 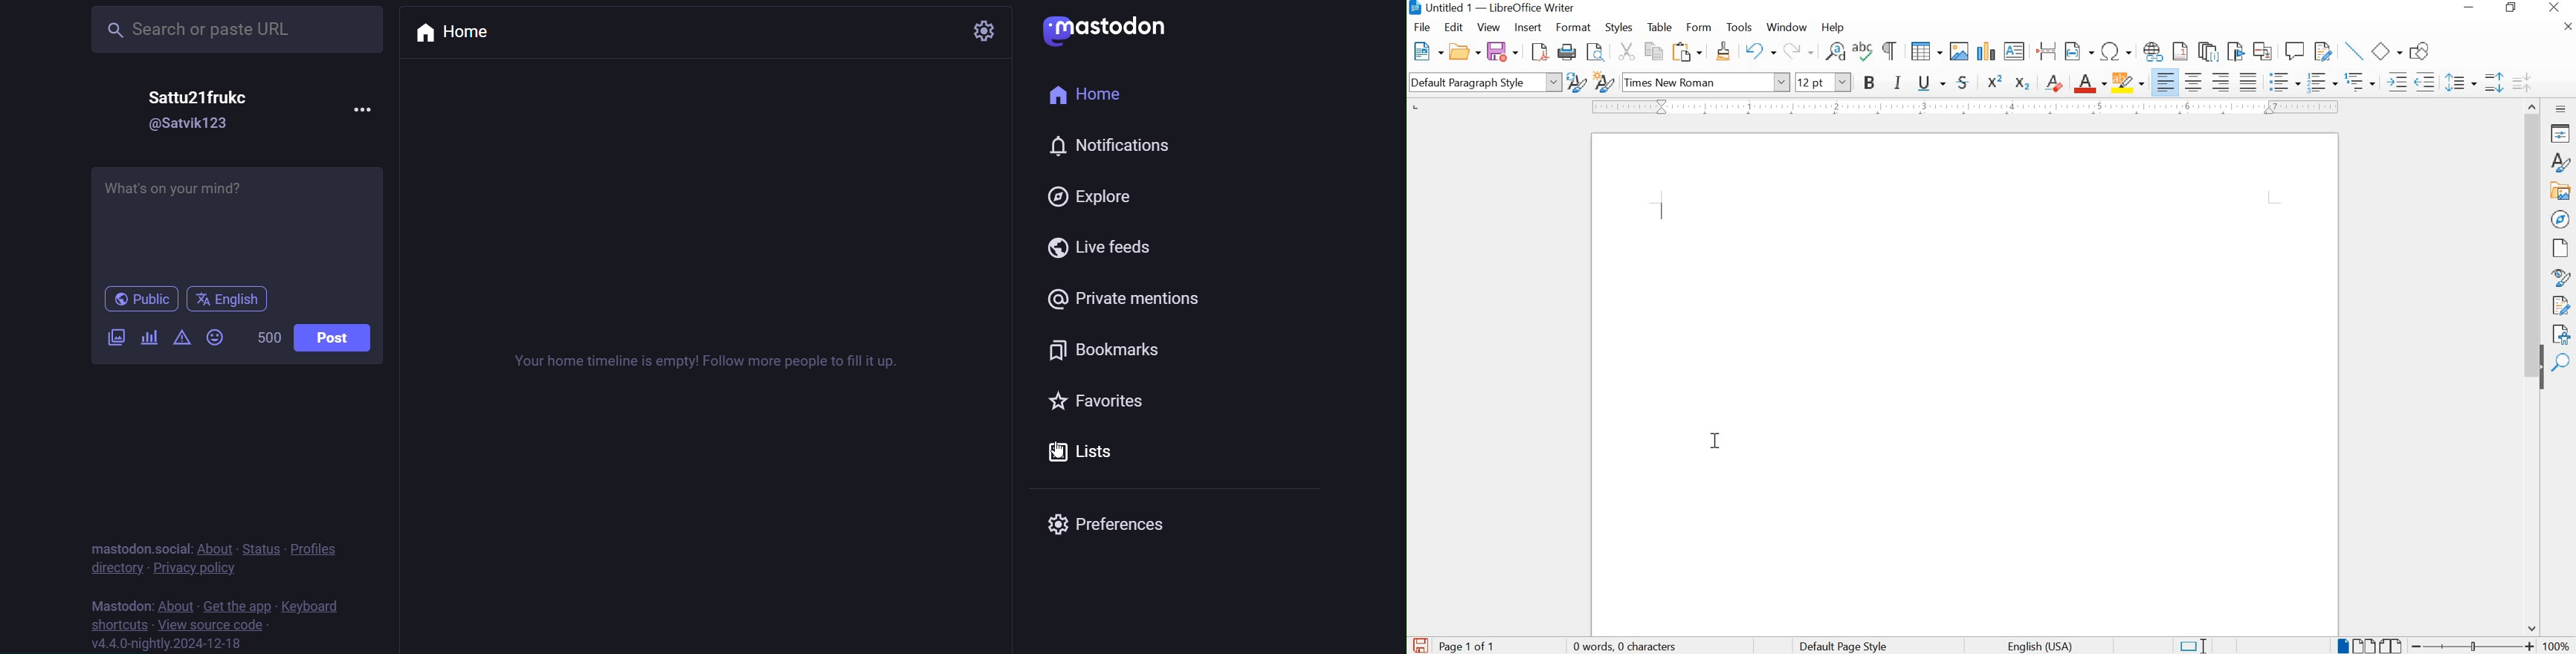 What do you see at coordinates (2555, 7) in the screenshot?
I see `CLOSE` at bounding box center [2555, 7].